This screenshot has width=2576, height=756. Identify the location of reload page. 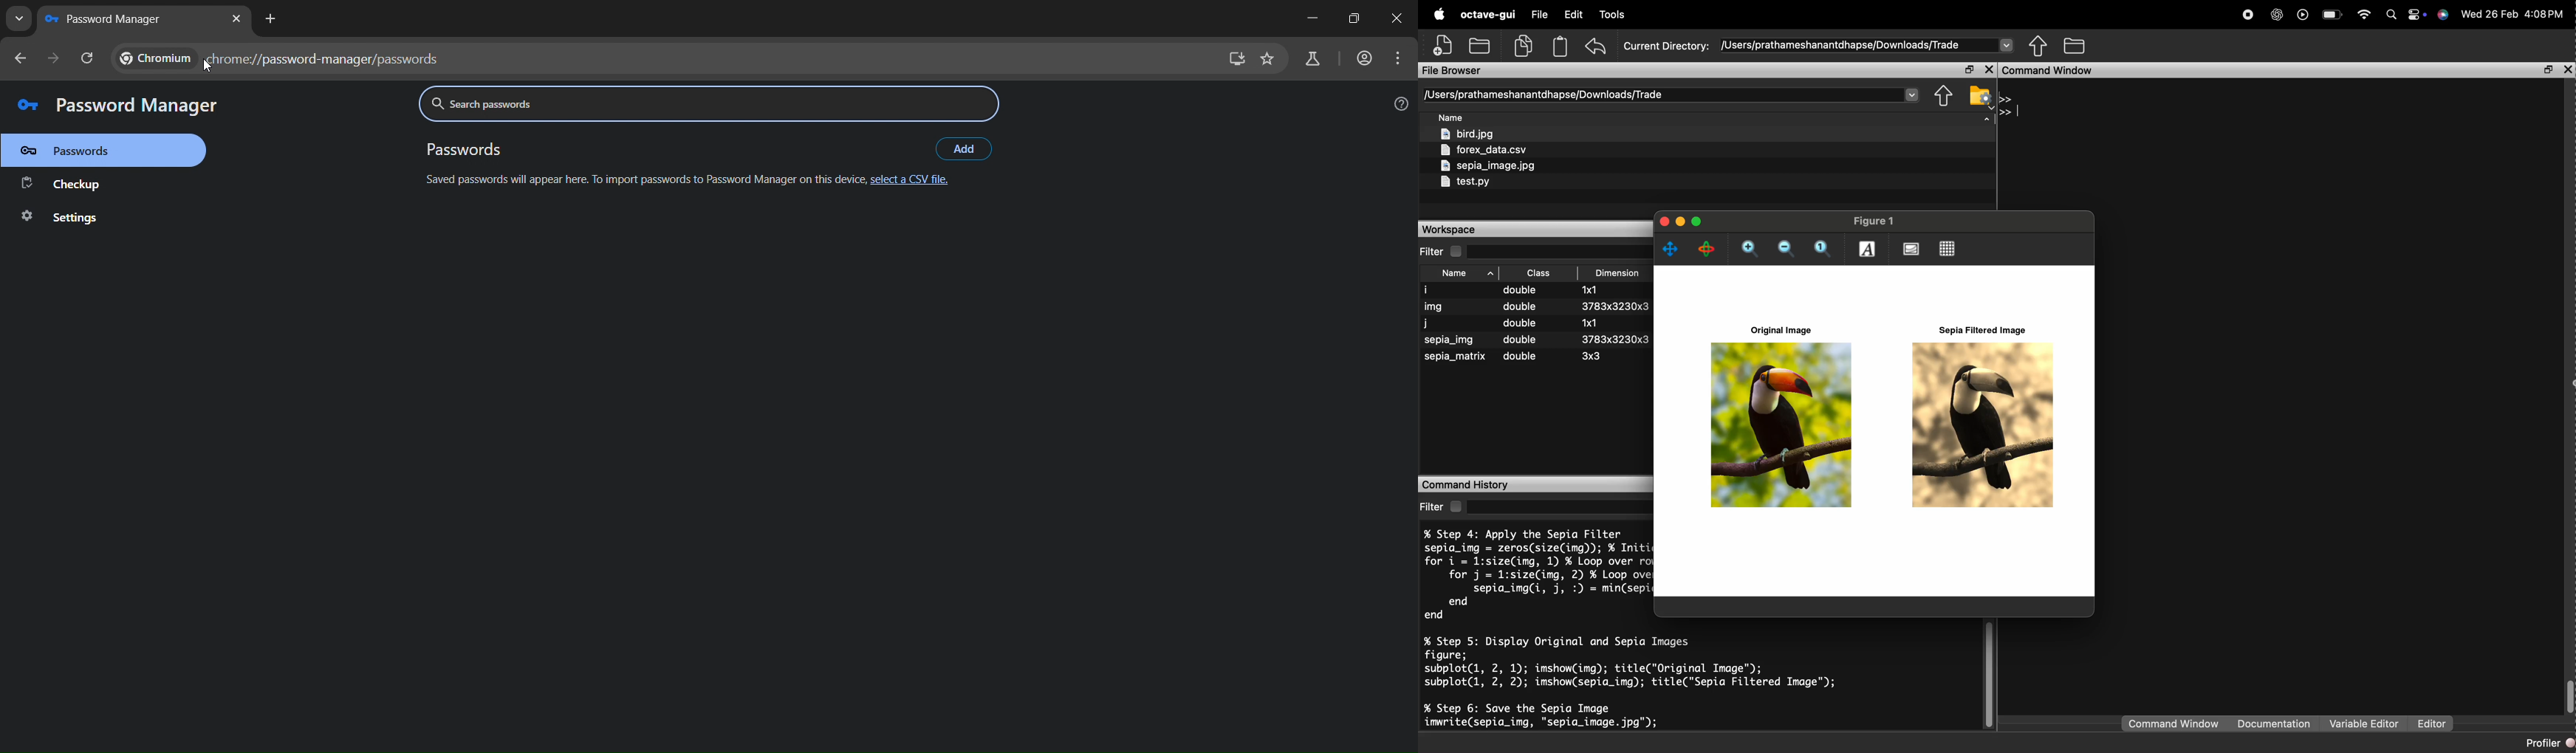
(89, 58).